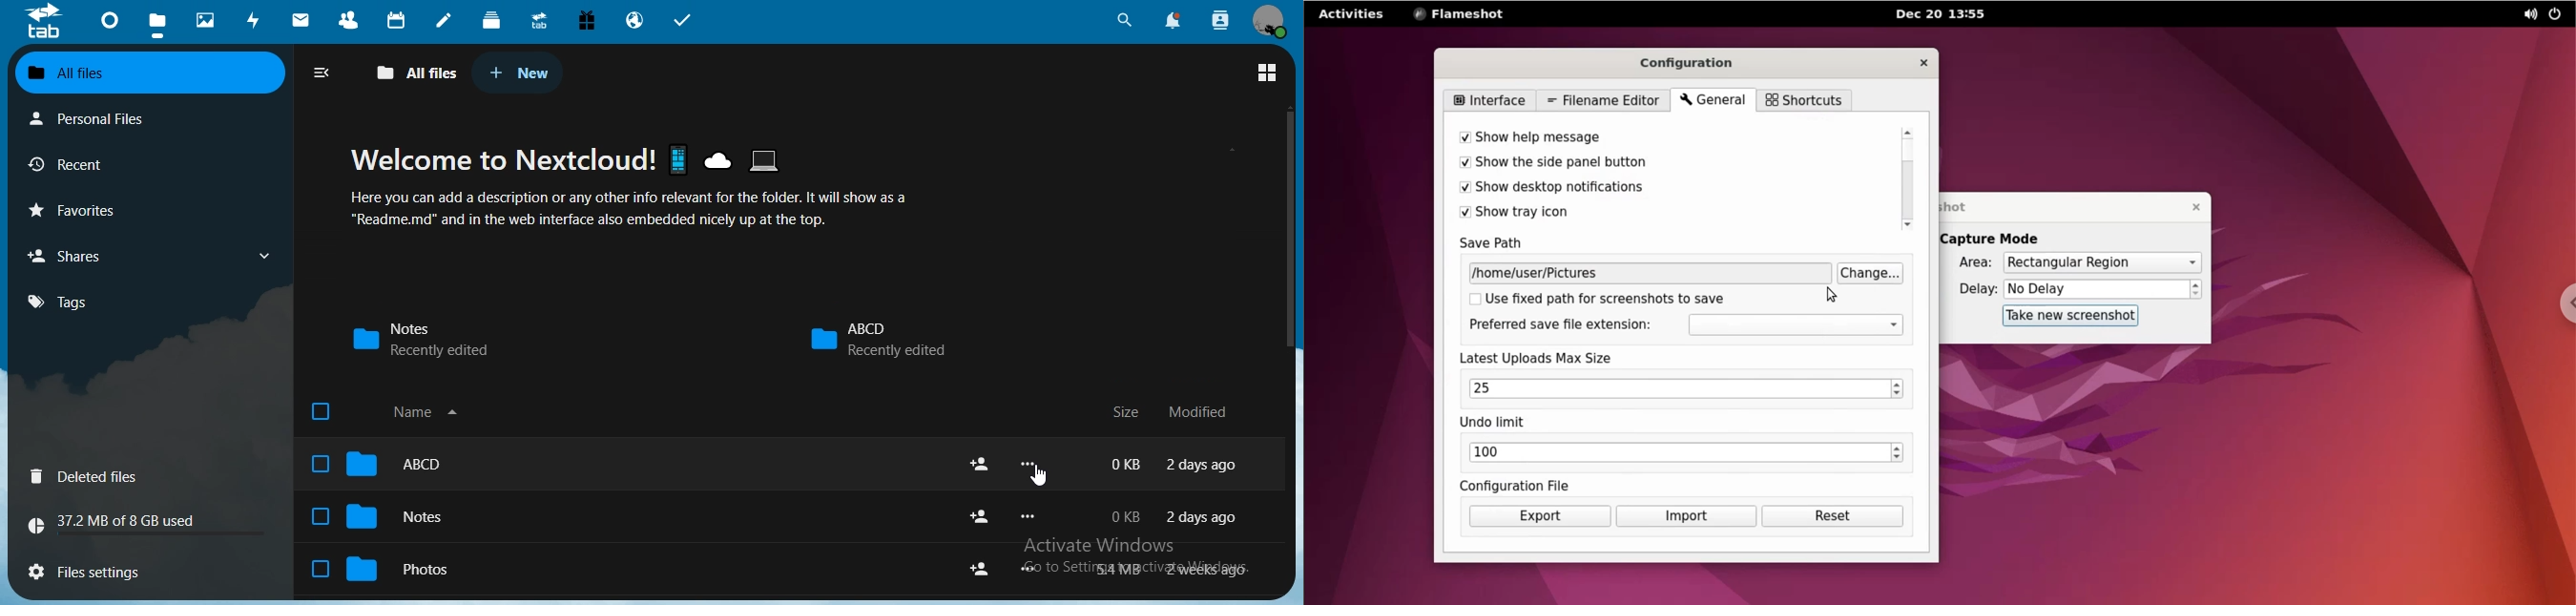 The width and height of the screenshot is (2576, 616). I want to click on unified search, so click(1125, 19).